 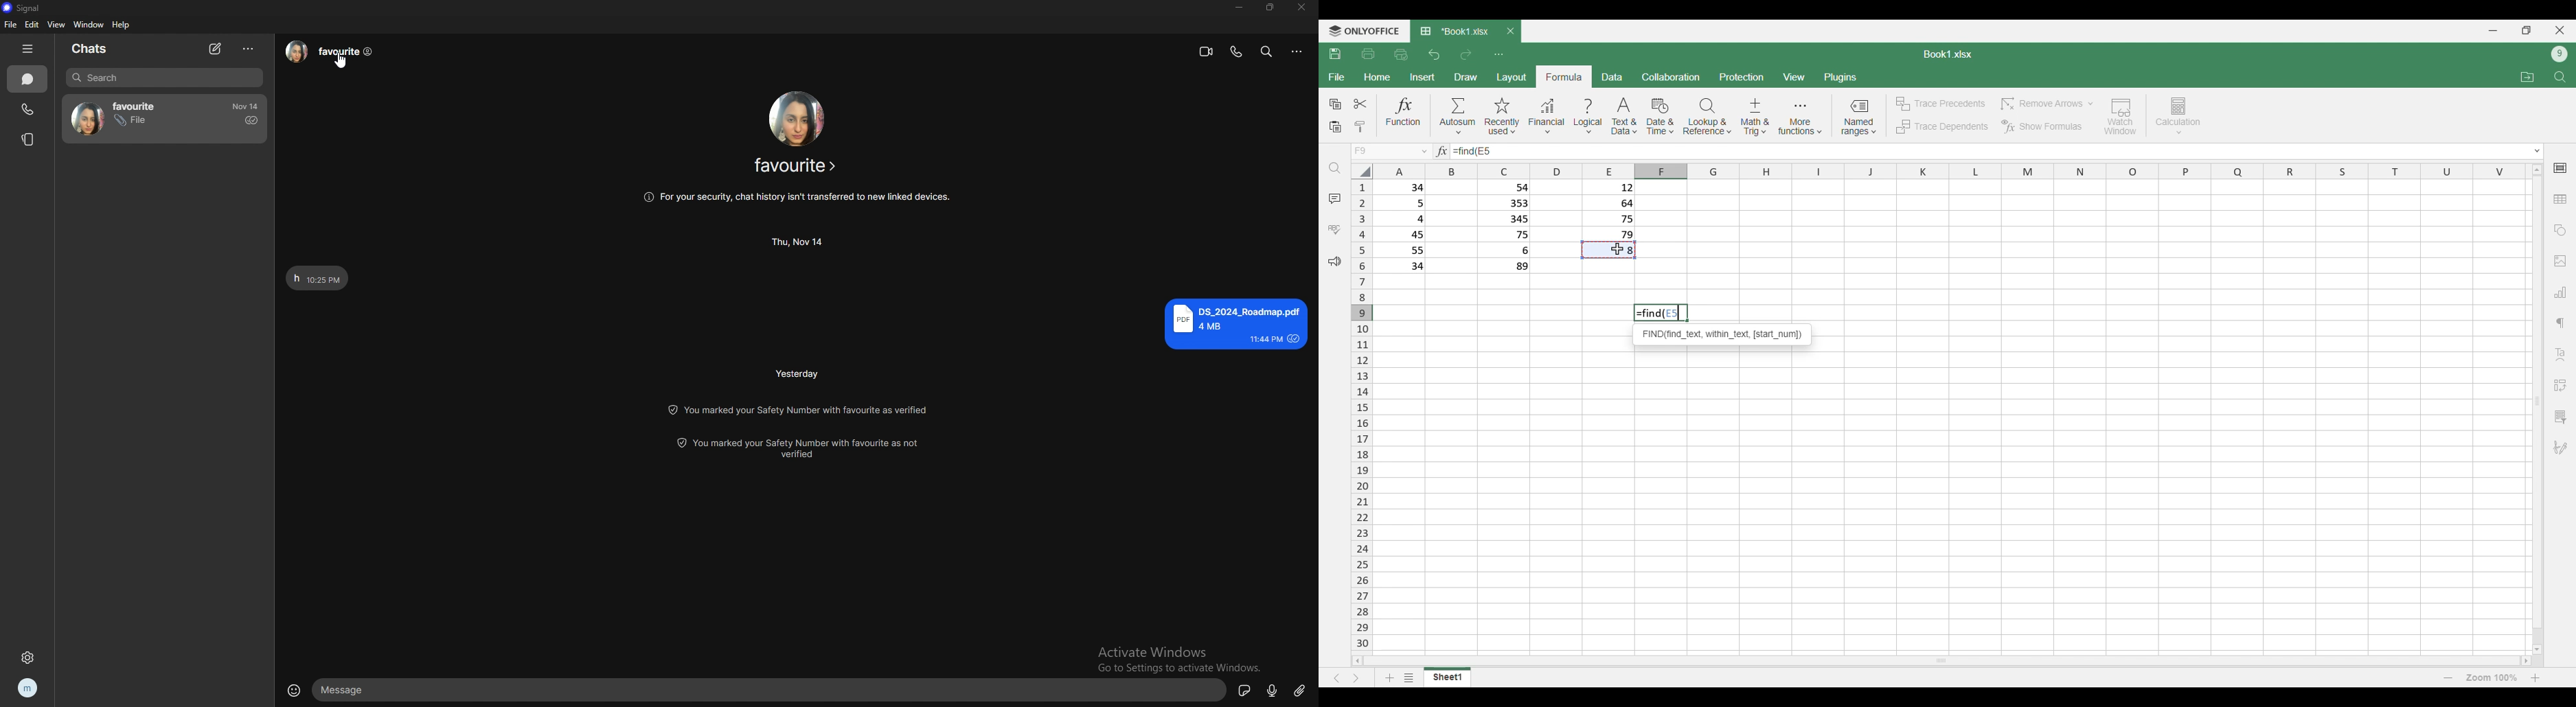 What do you see at coordinates (2560, 54) in the screenshot?
I see `Current account` at bounding box center [2560, 54].